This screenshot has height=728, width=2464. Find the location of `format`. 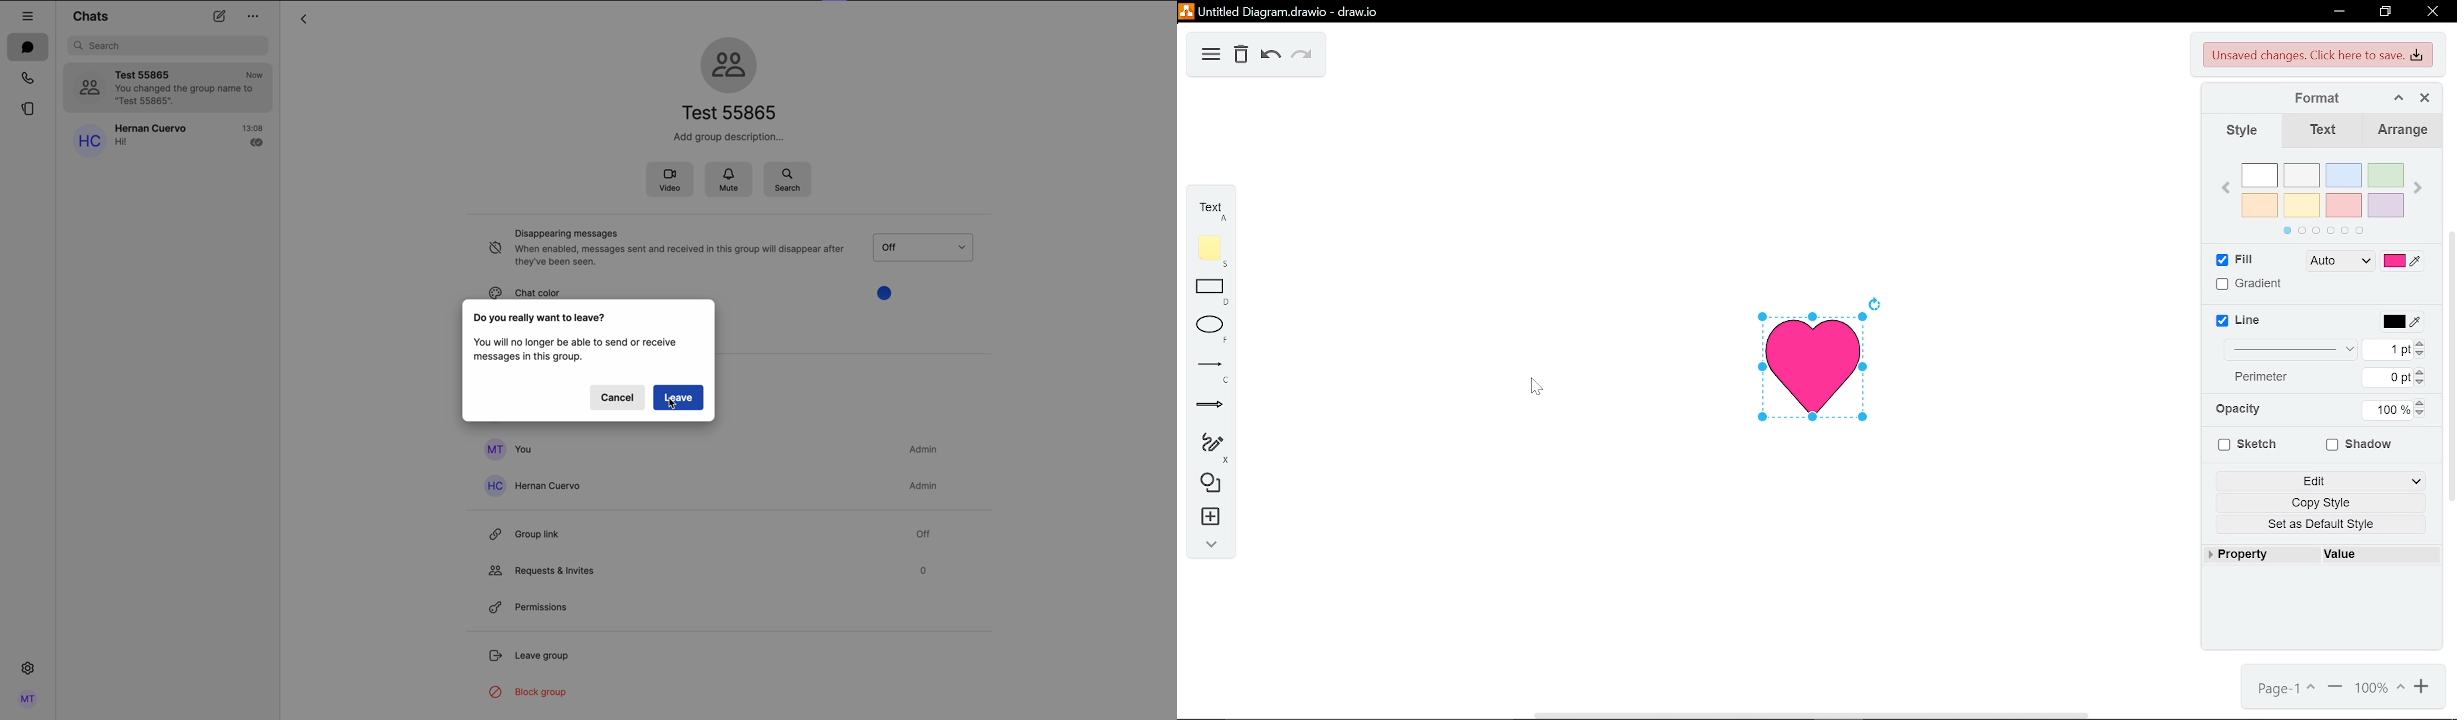

format is located at coordinates (2307, 98).